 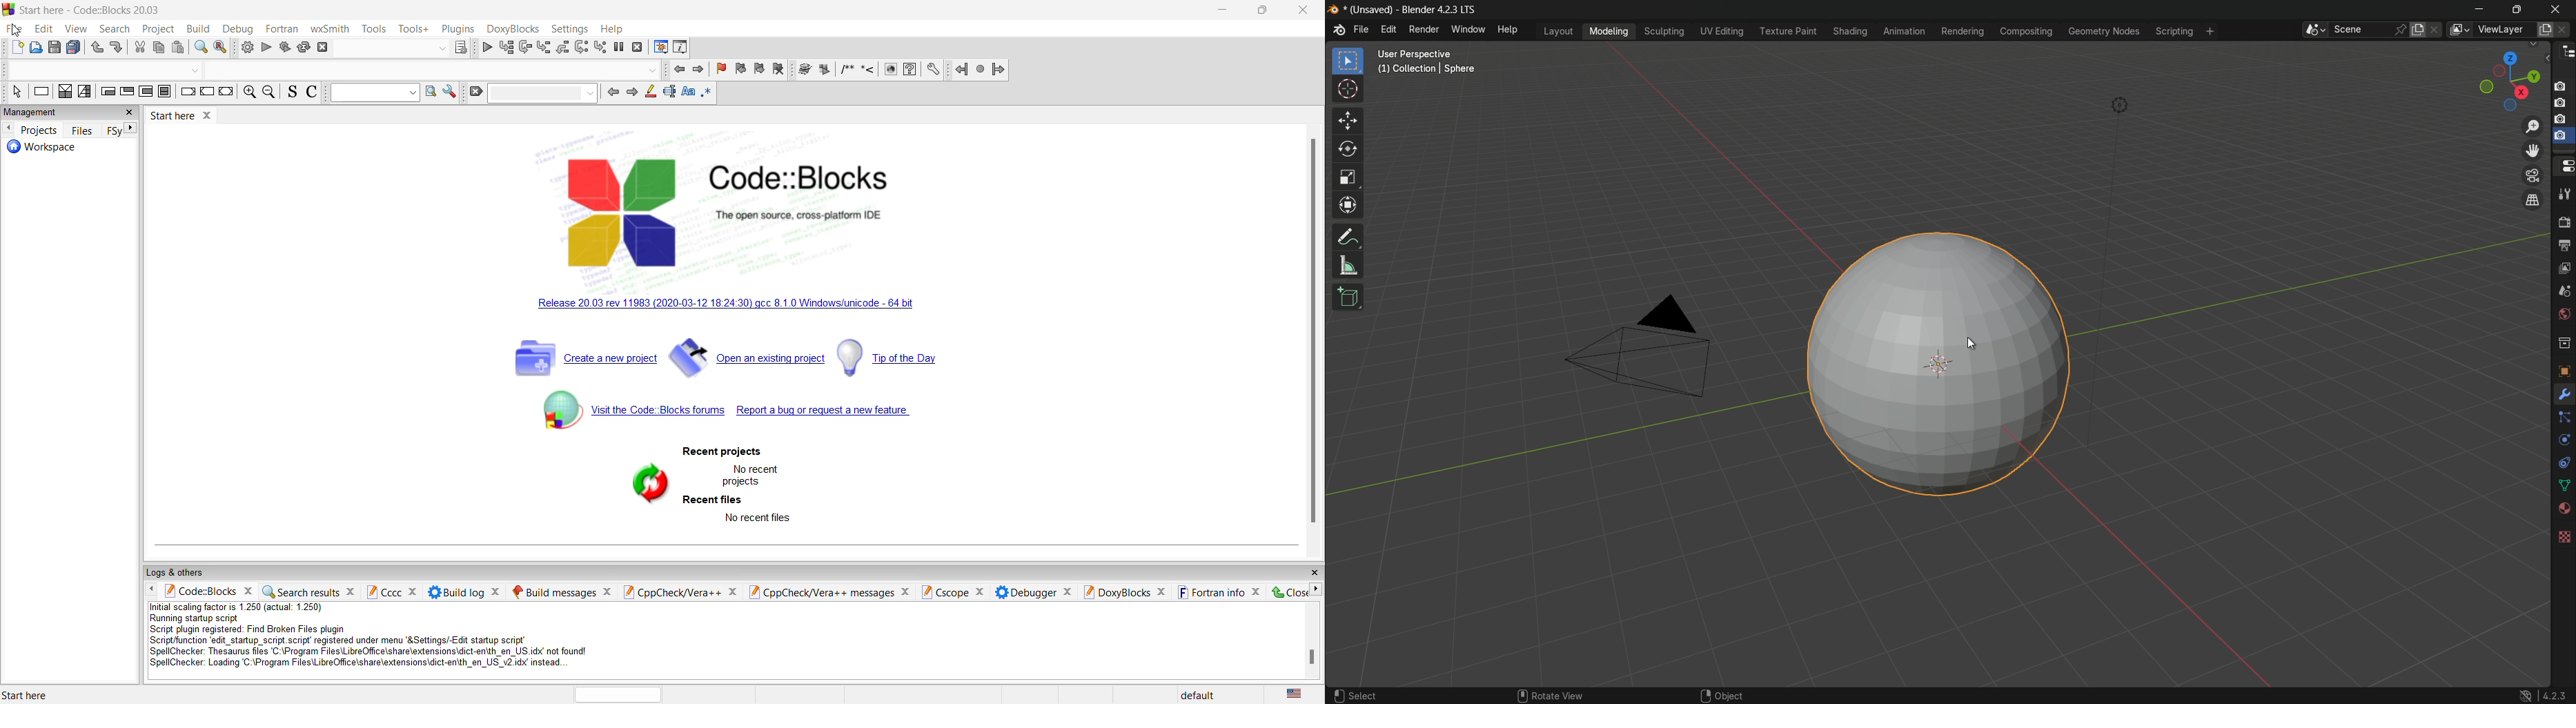 What do you see at coordinates (978, 70) in the screenshot?
I see `next jump` at bounding box center [978, 70].